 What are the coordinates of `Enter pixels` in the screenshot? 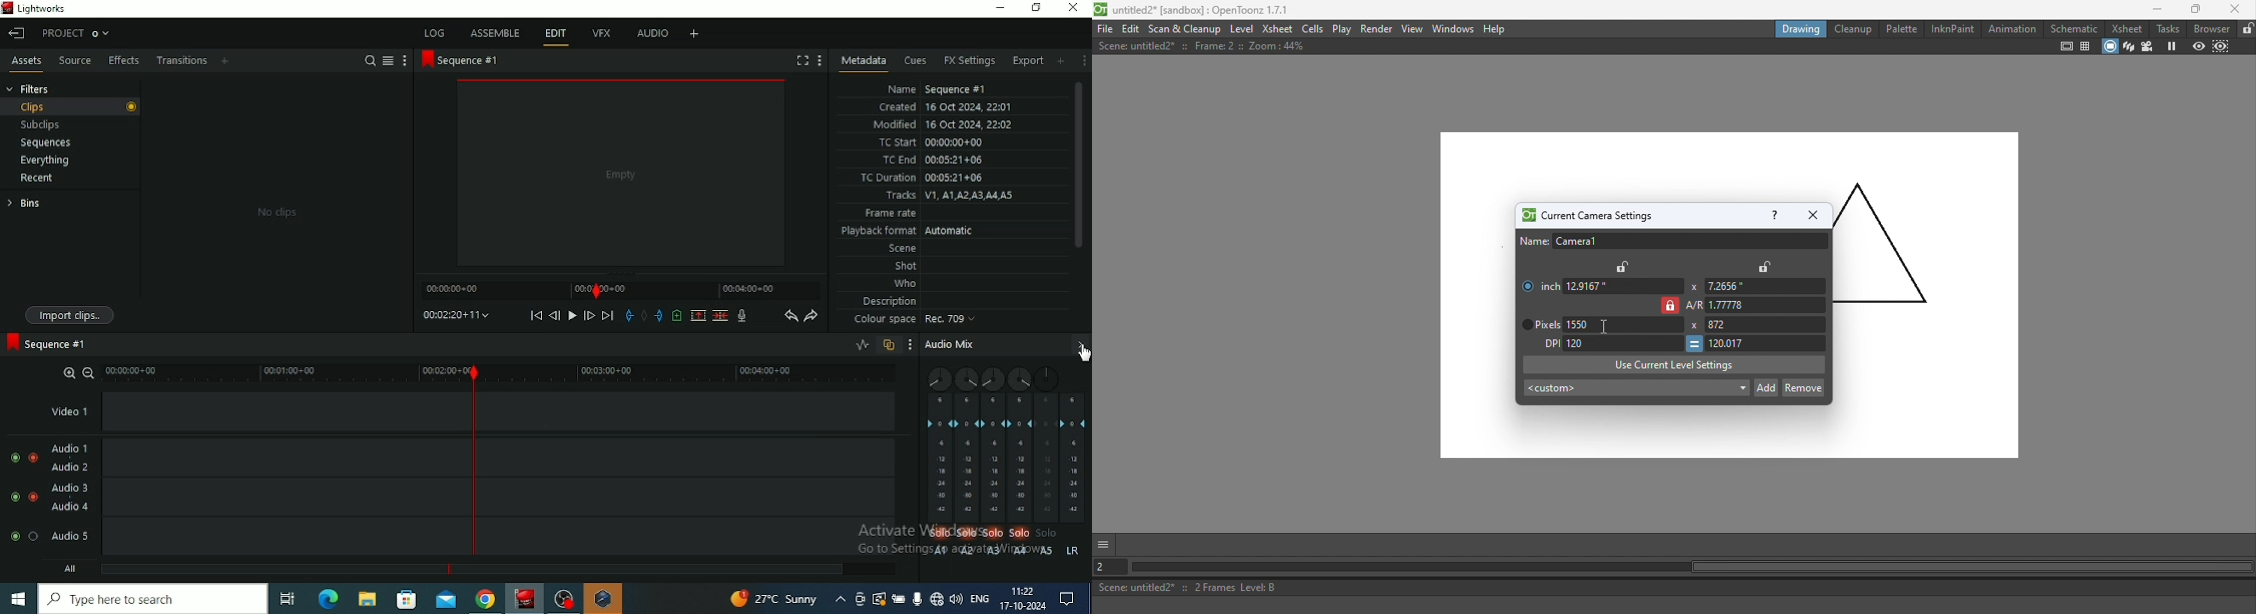 It's located at (1771, 324).